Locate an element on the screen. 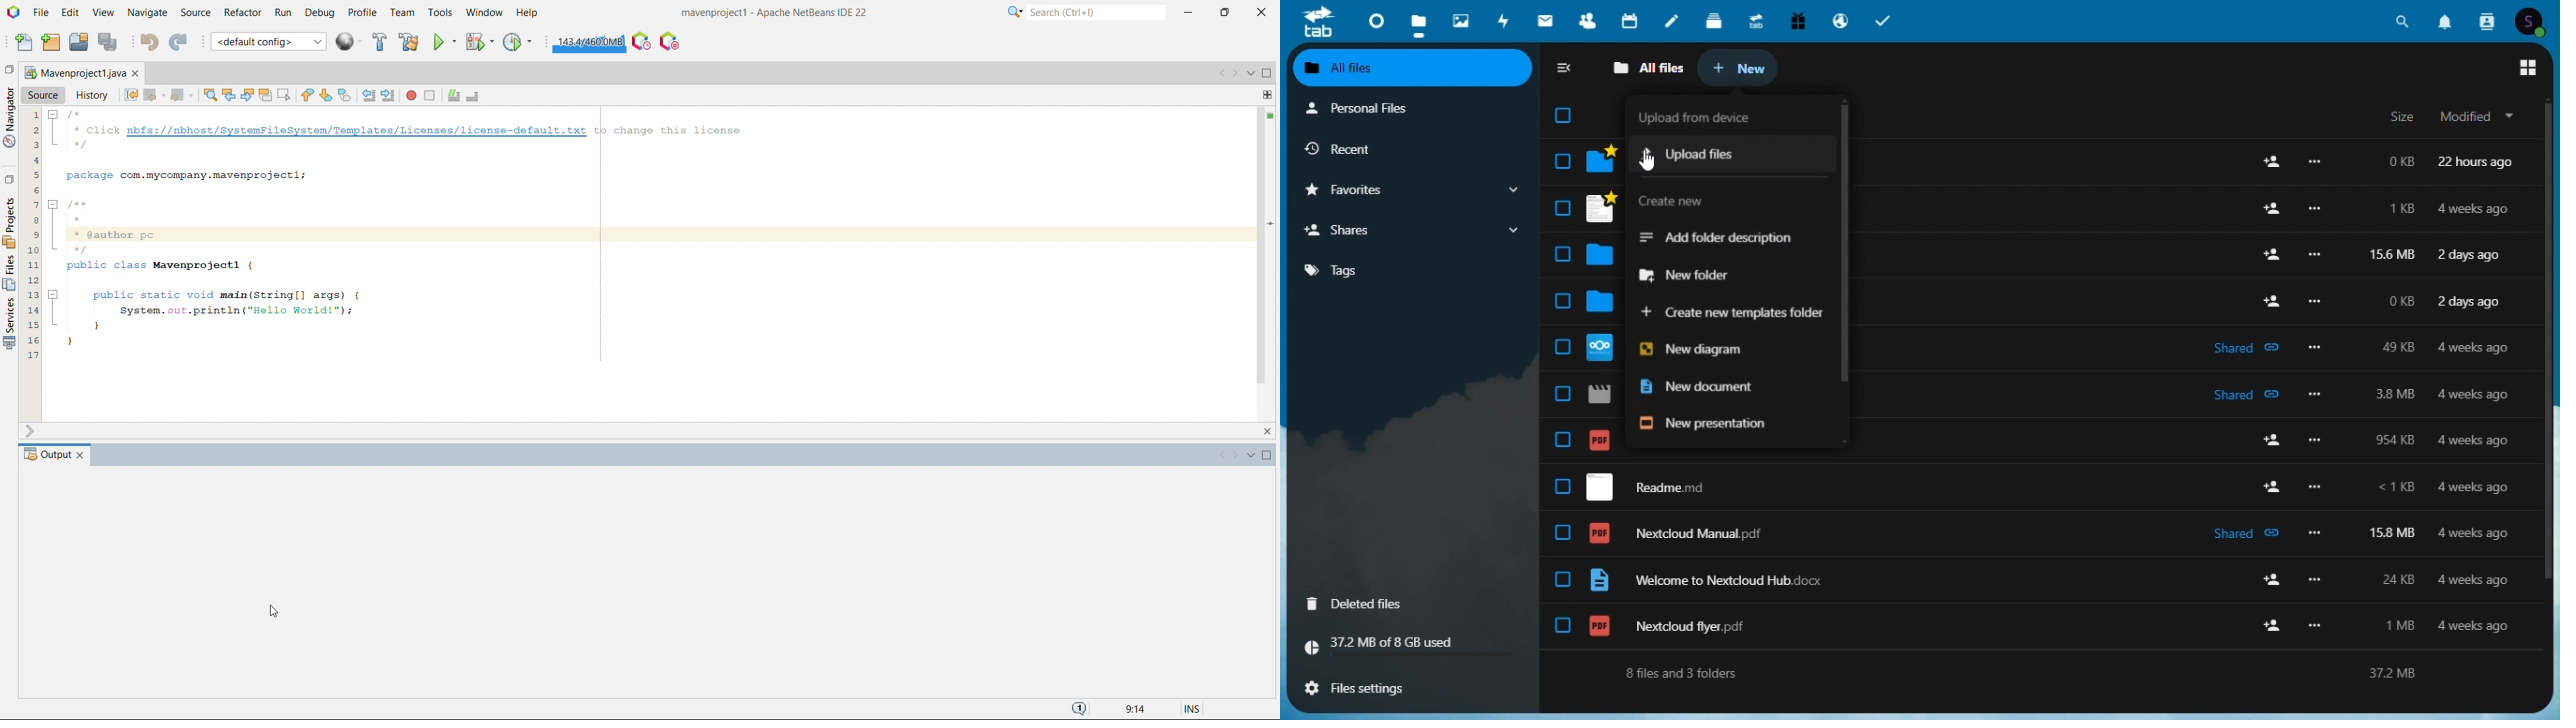 The image size is (2576, 728). Task is located at coordinates (1884, 20).